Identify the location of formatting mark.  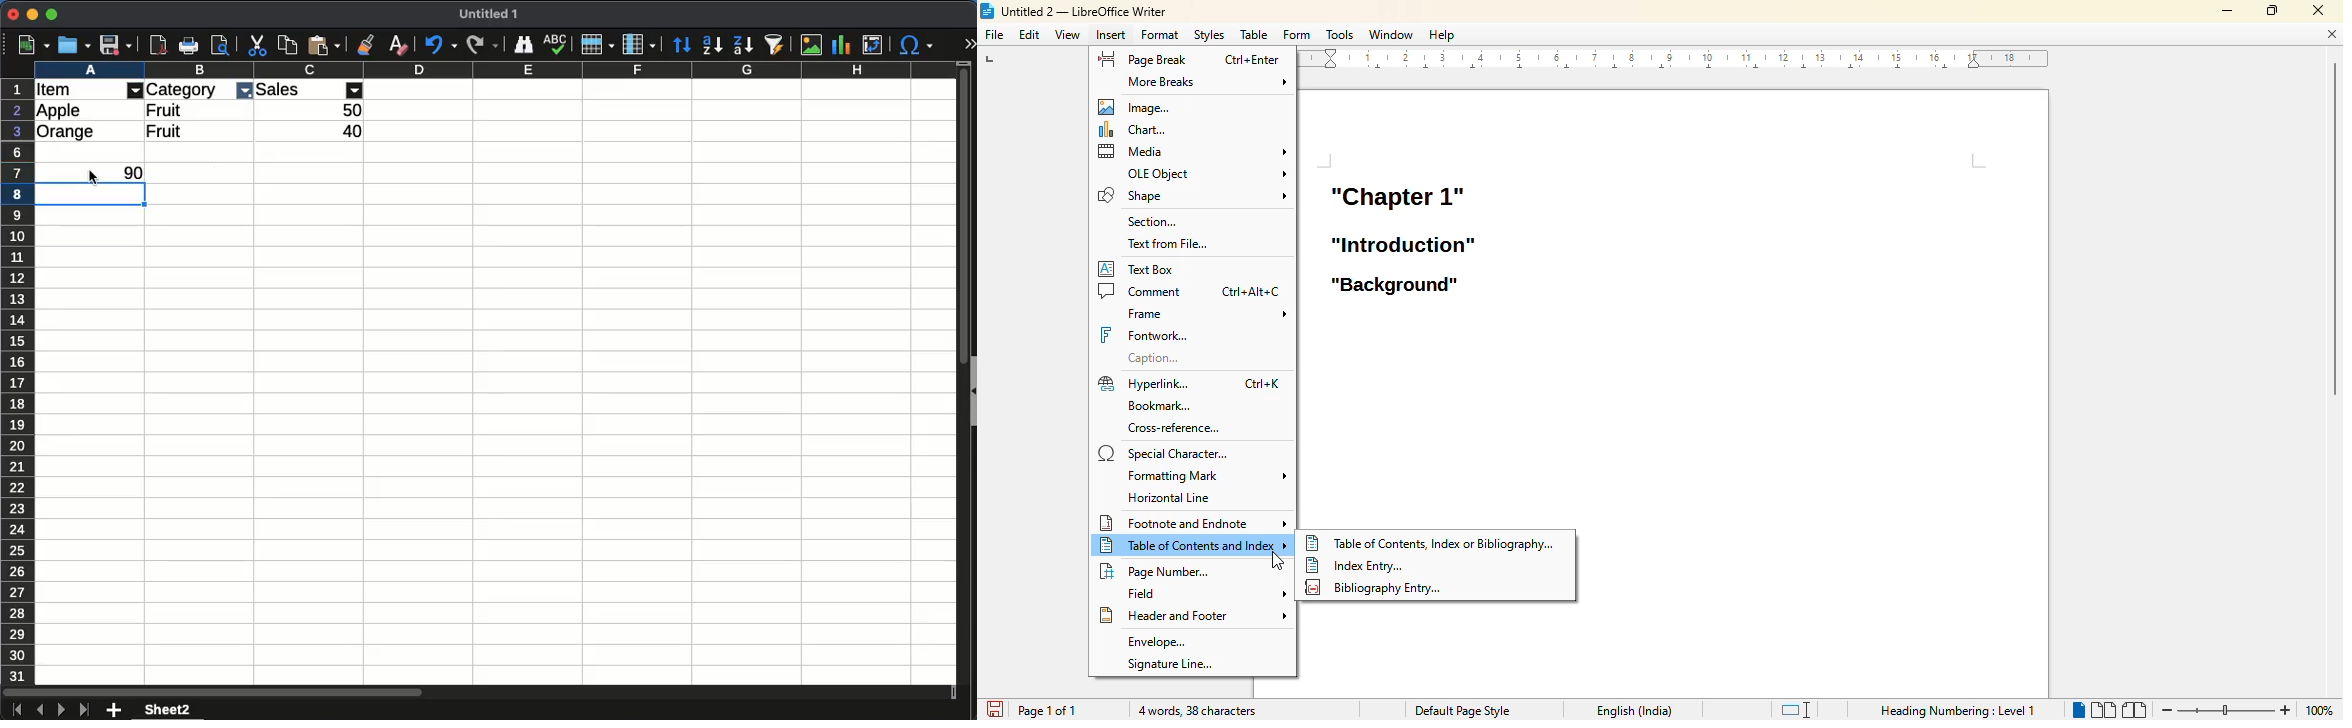
(1206, 475).